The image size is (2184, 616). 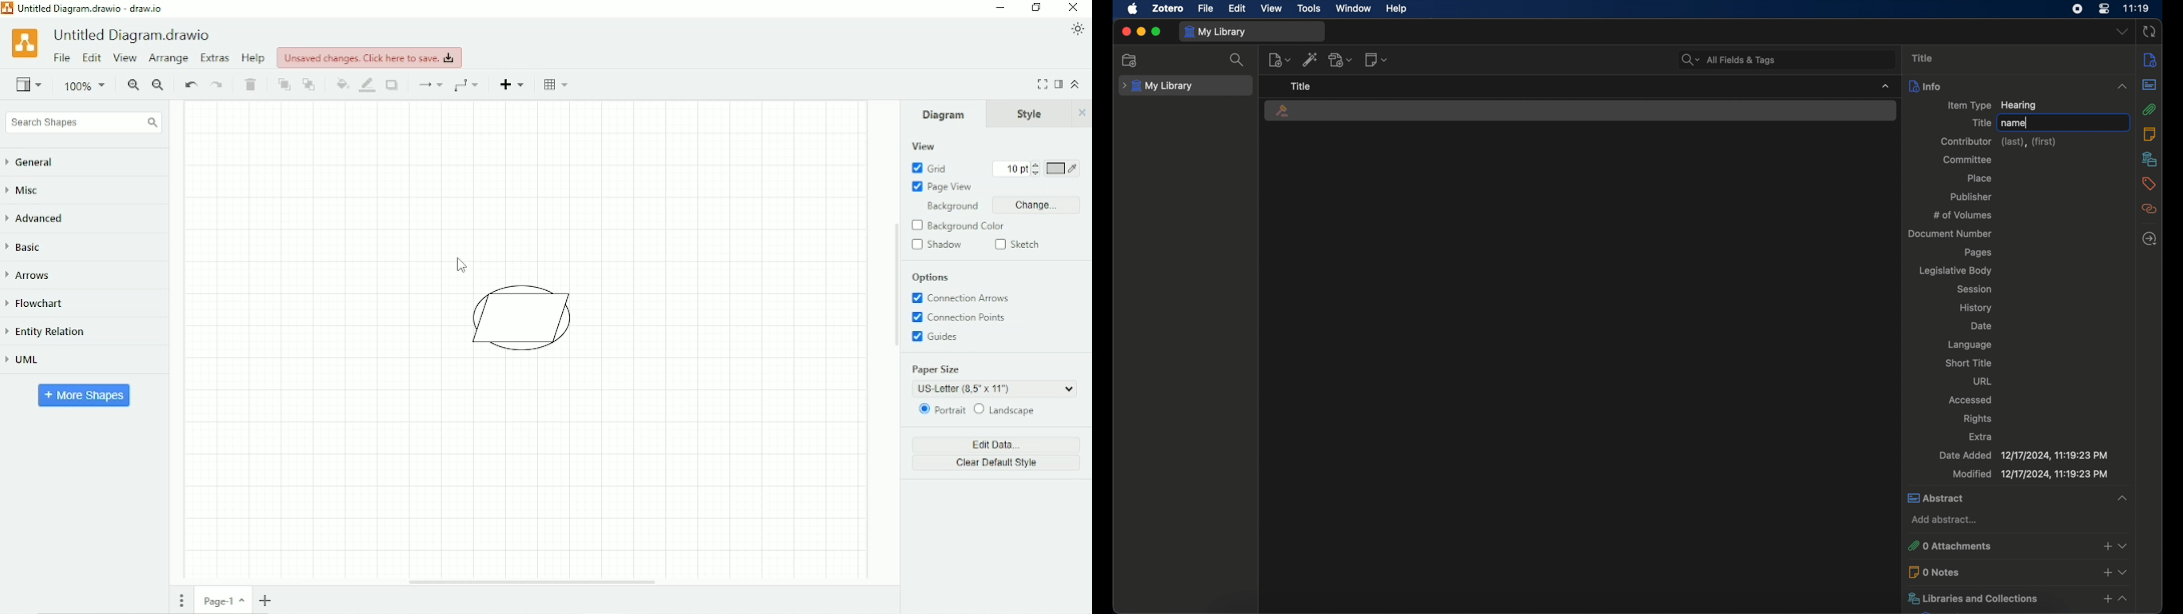 What do you see at coordinates (1978, 308) in the screenshot?
I see `history` at bounding box center [1978, 308].